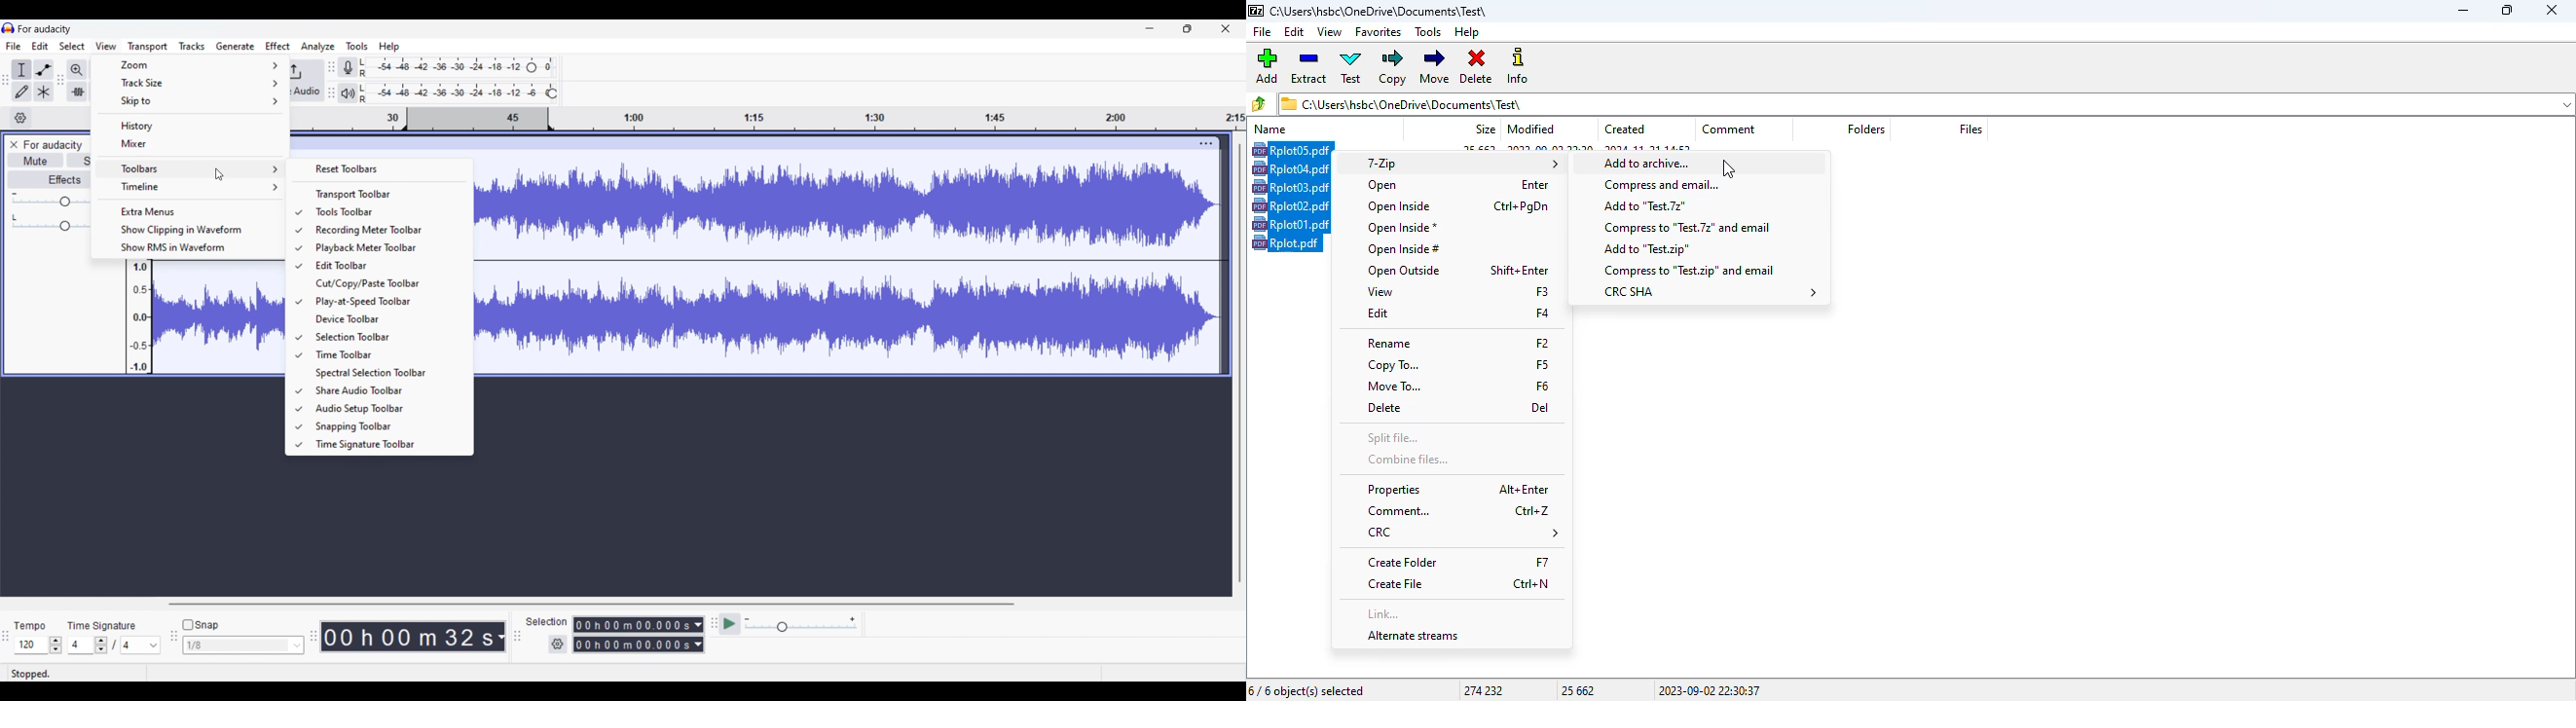 The image size is (2576, 728). I want to click on minimize, so click(2462, 11).